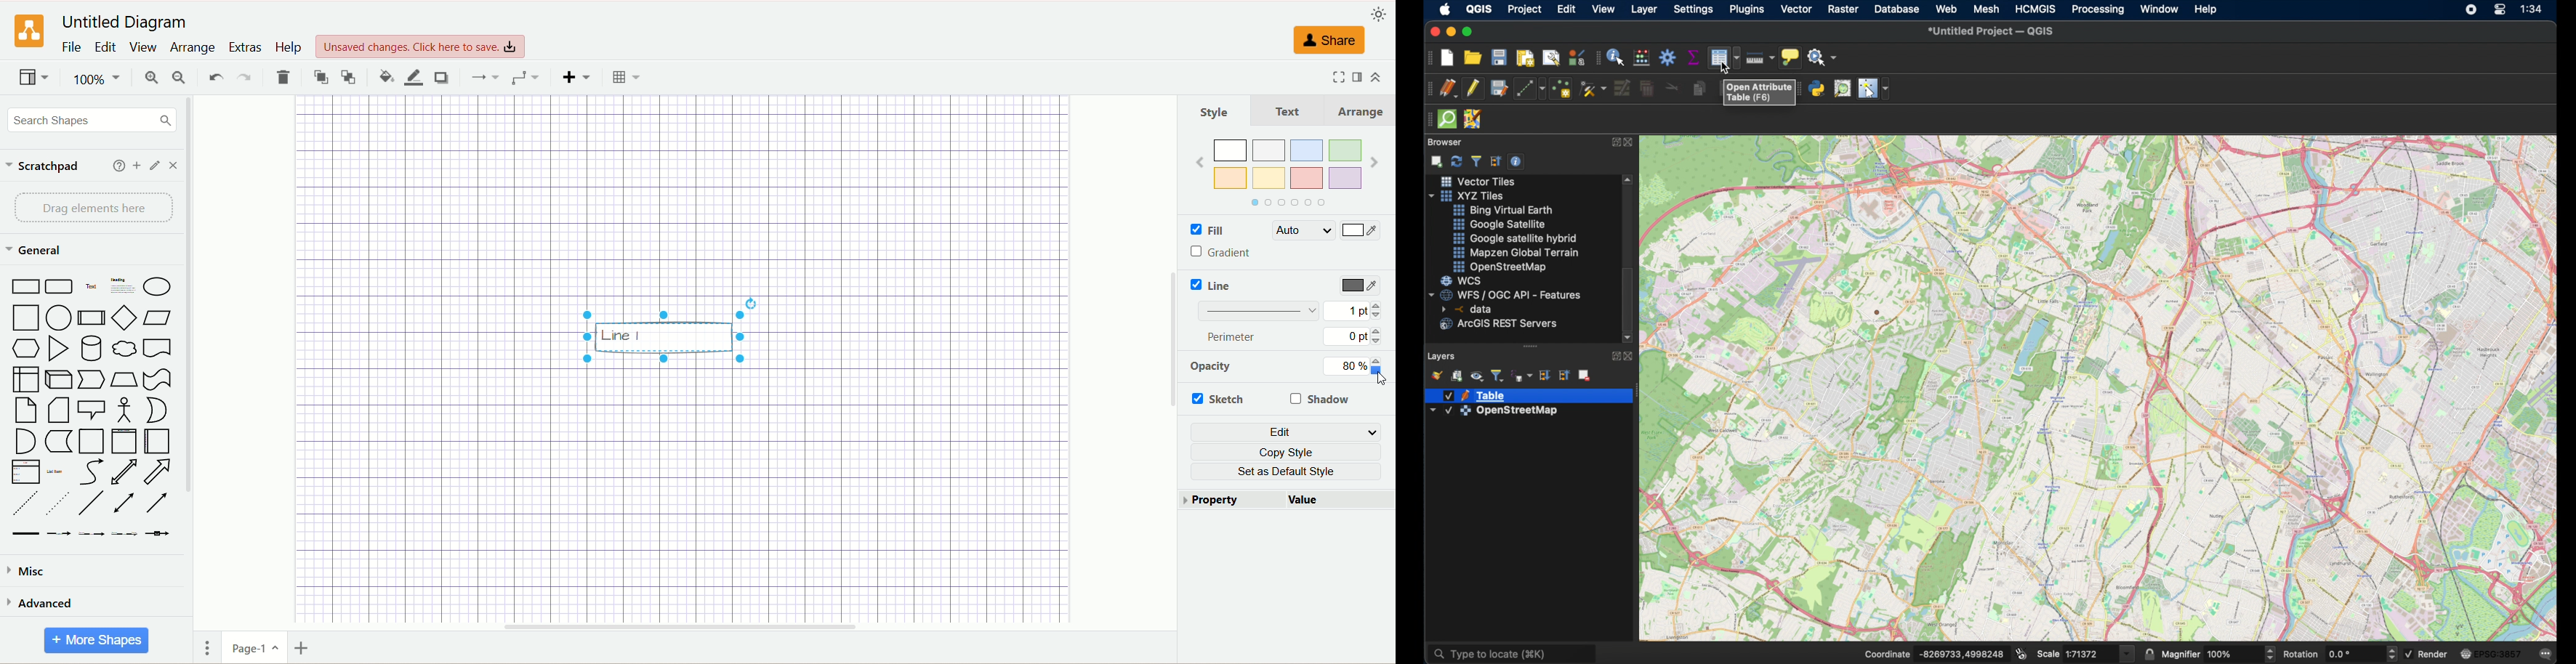 This screenshot has width=2576, height=672. Describe the element at coordinates (36, 249) in the screenshot. I see `general` at that location.